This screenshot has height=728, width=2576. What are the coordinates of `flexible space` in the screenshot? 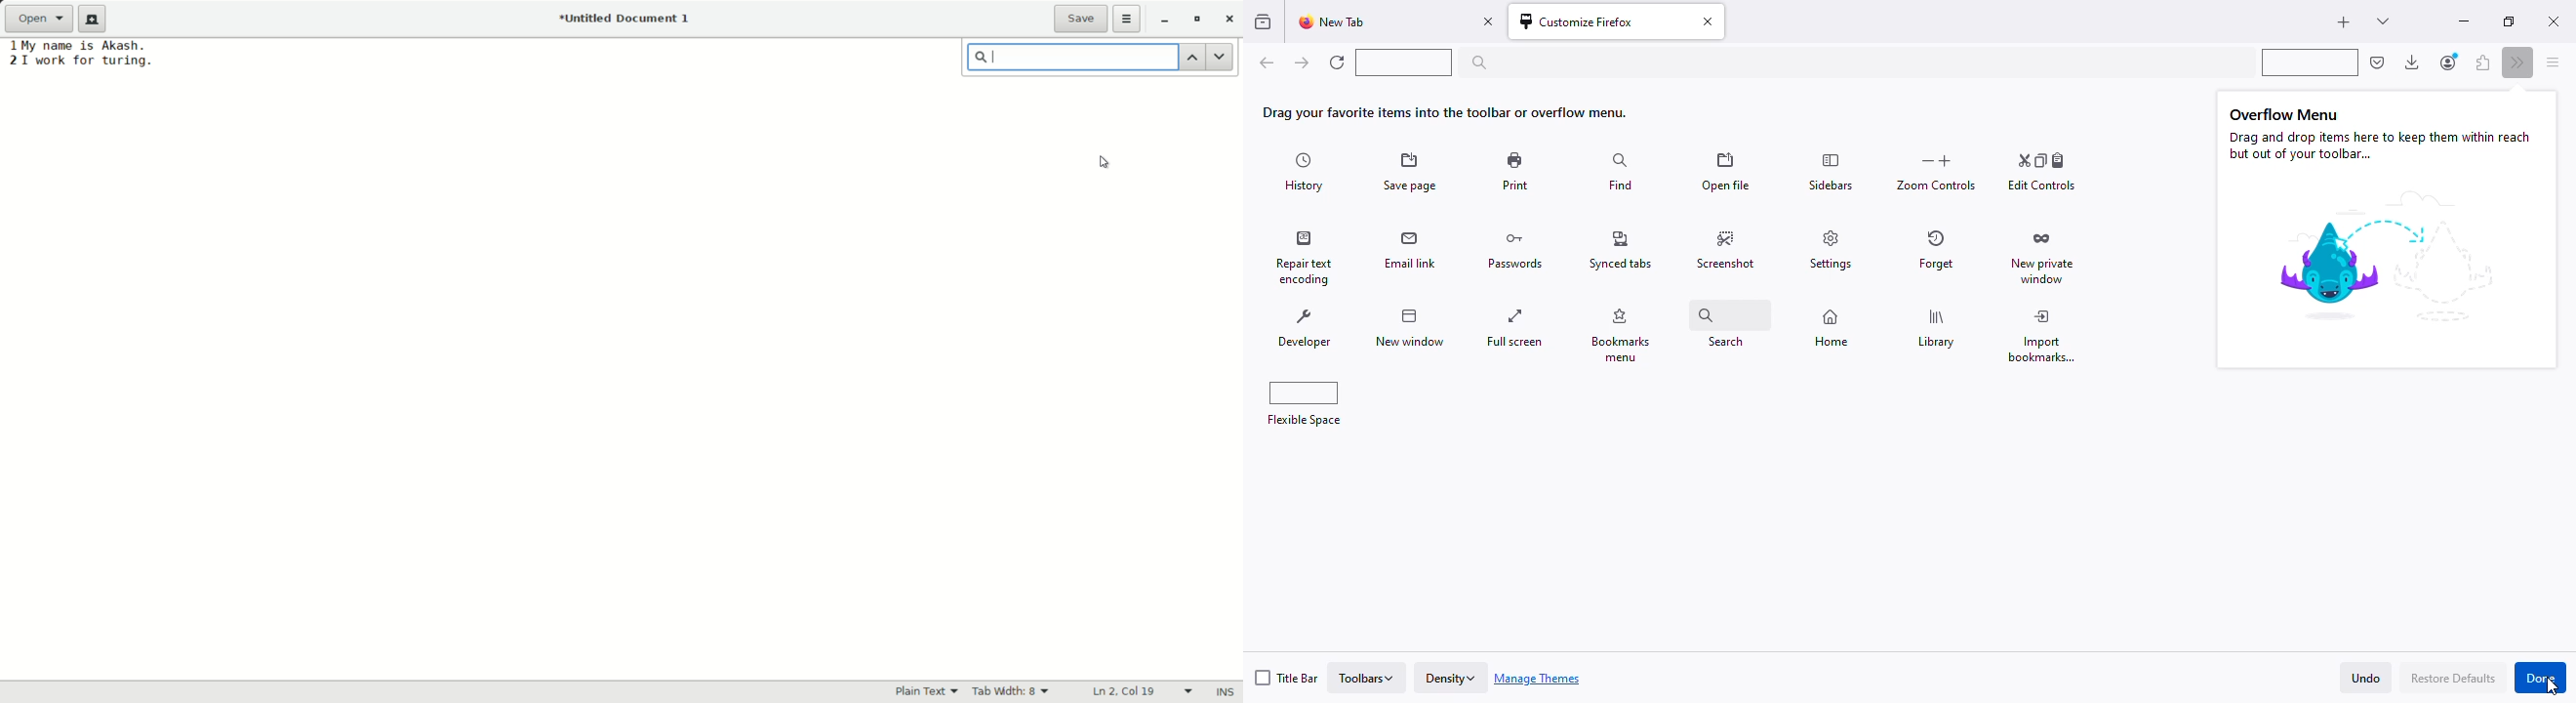 It's located at (1403, 62).